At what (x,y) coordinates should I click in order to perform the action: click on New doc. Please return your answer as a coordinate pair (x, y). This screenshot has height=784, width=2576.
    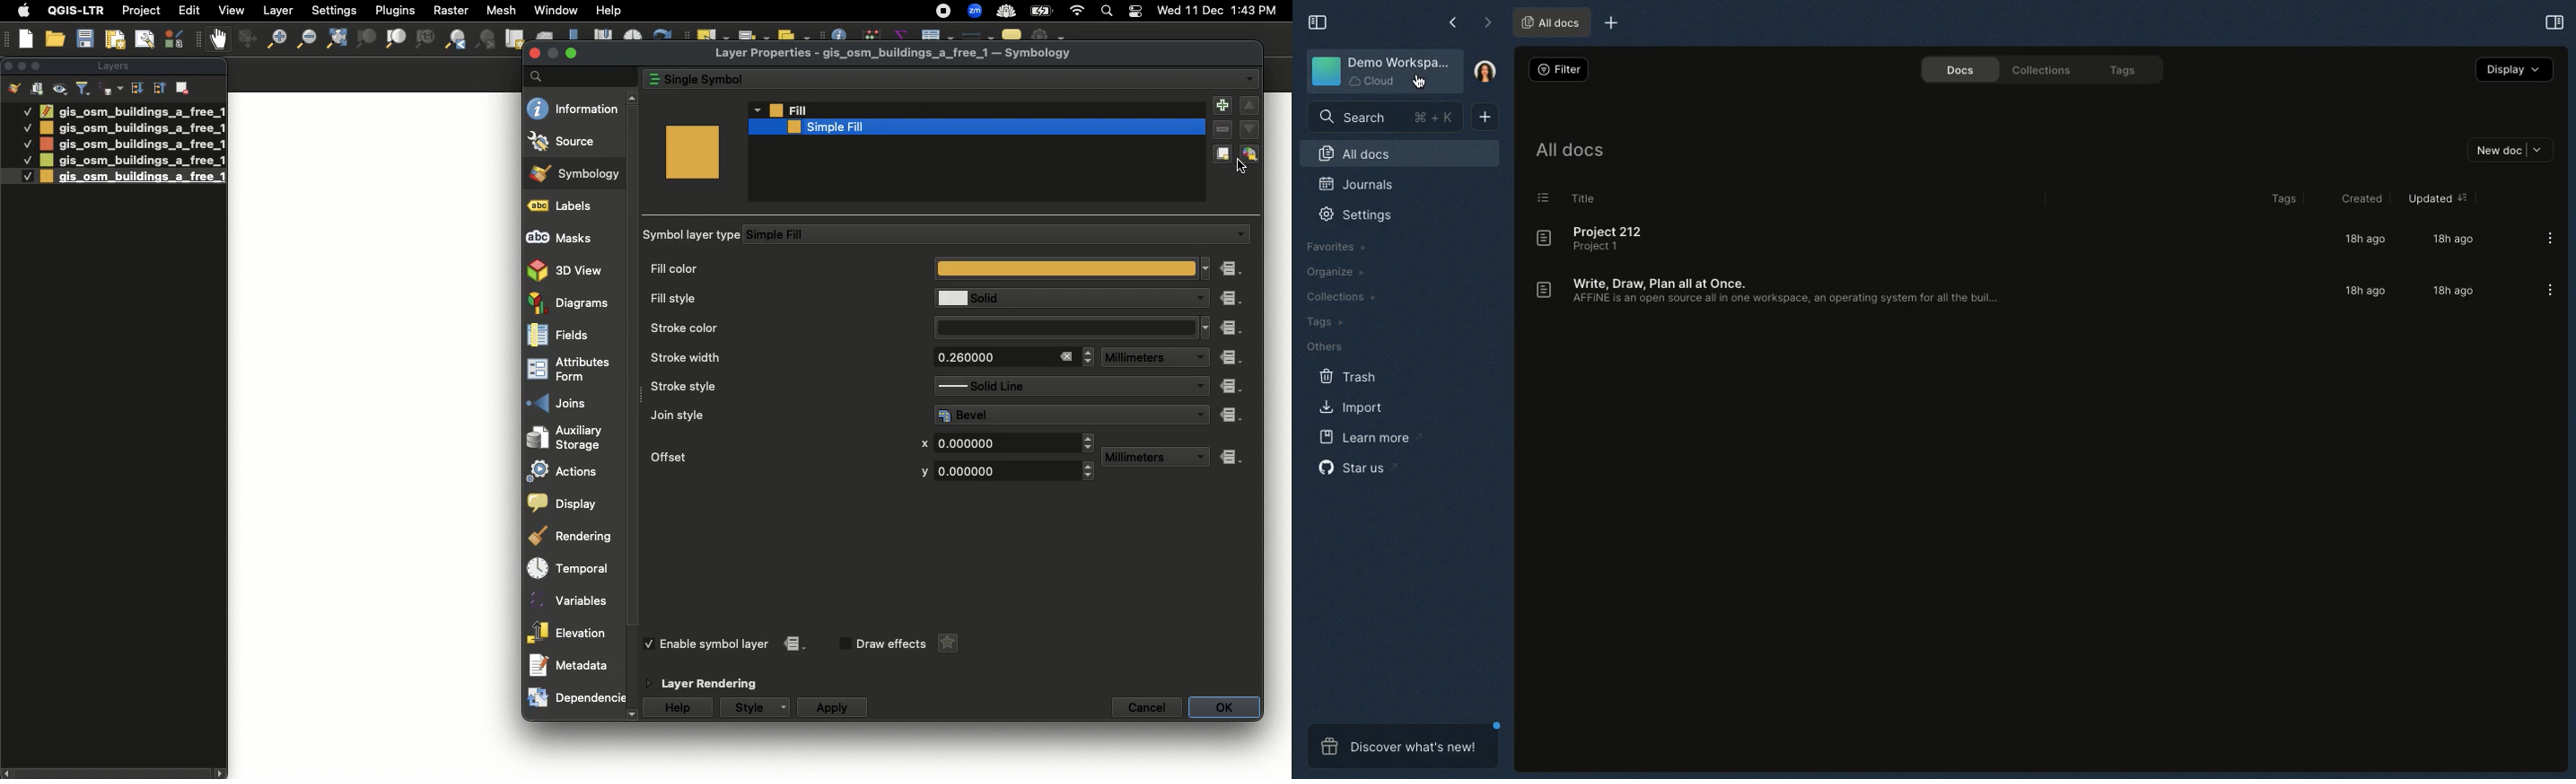
    Looking at the image, I should click on (2509, 151).